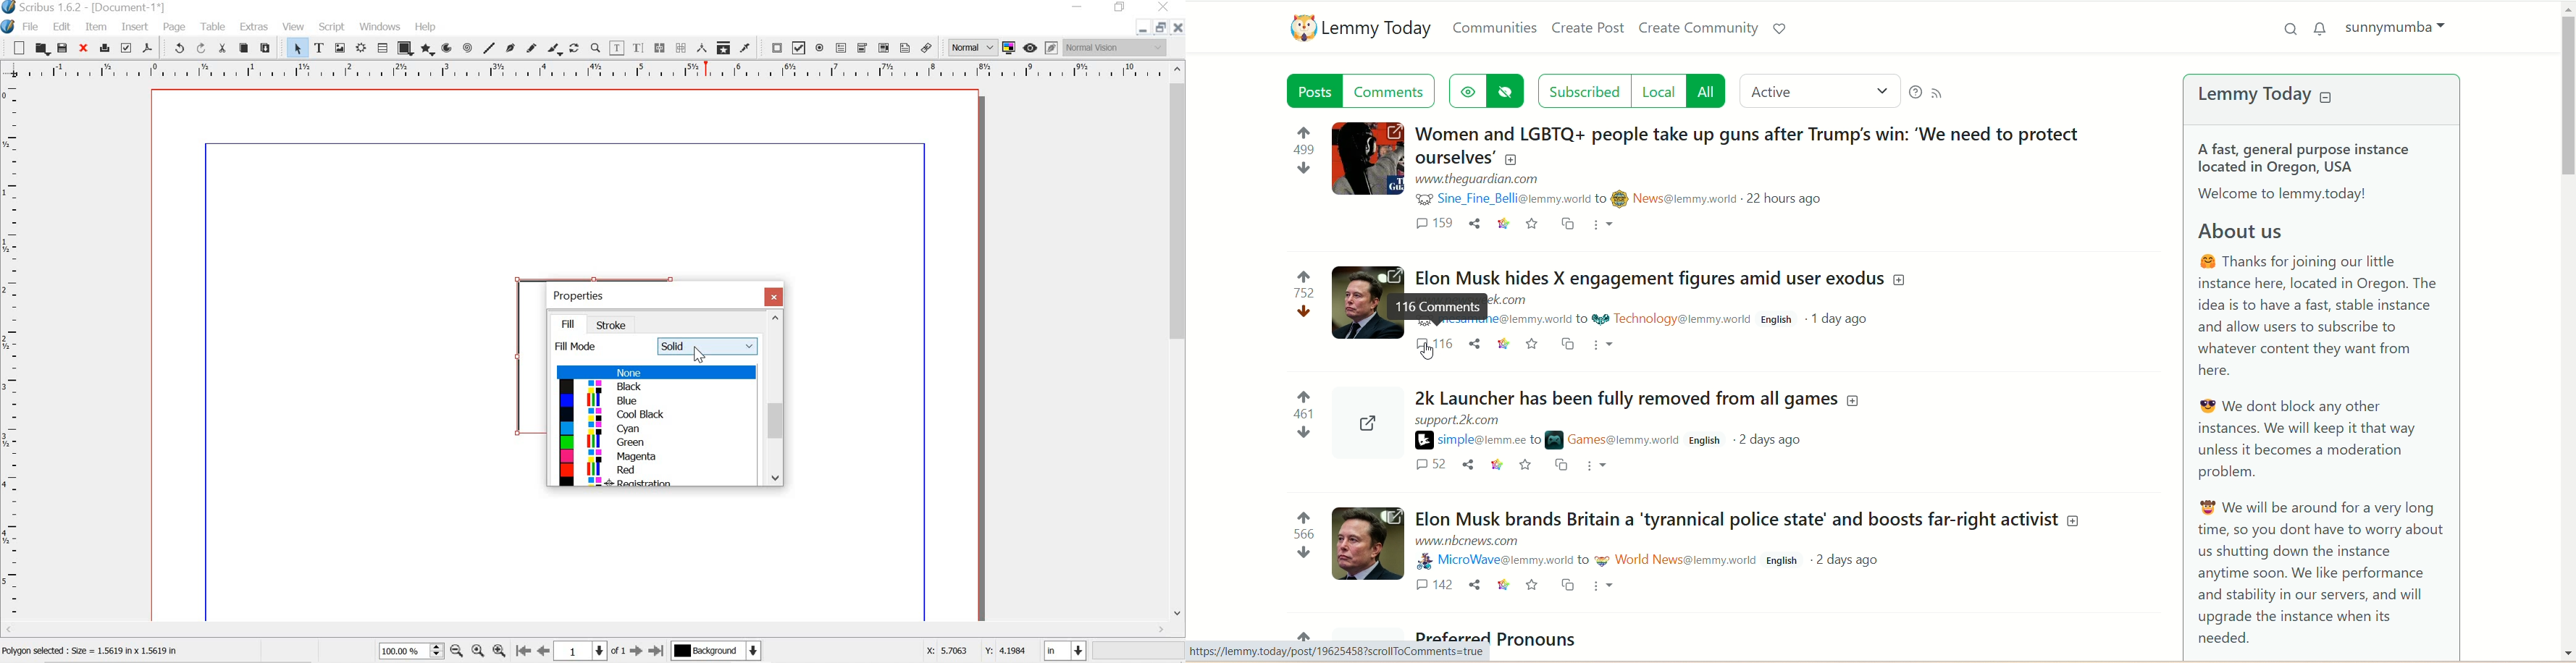  Describe the element at coordinates (1314, 90) in the screenshot. I see `posts` at that location.